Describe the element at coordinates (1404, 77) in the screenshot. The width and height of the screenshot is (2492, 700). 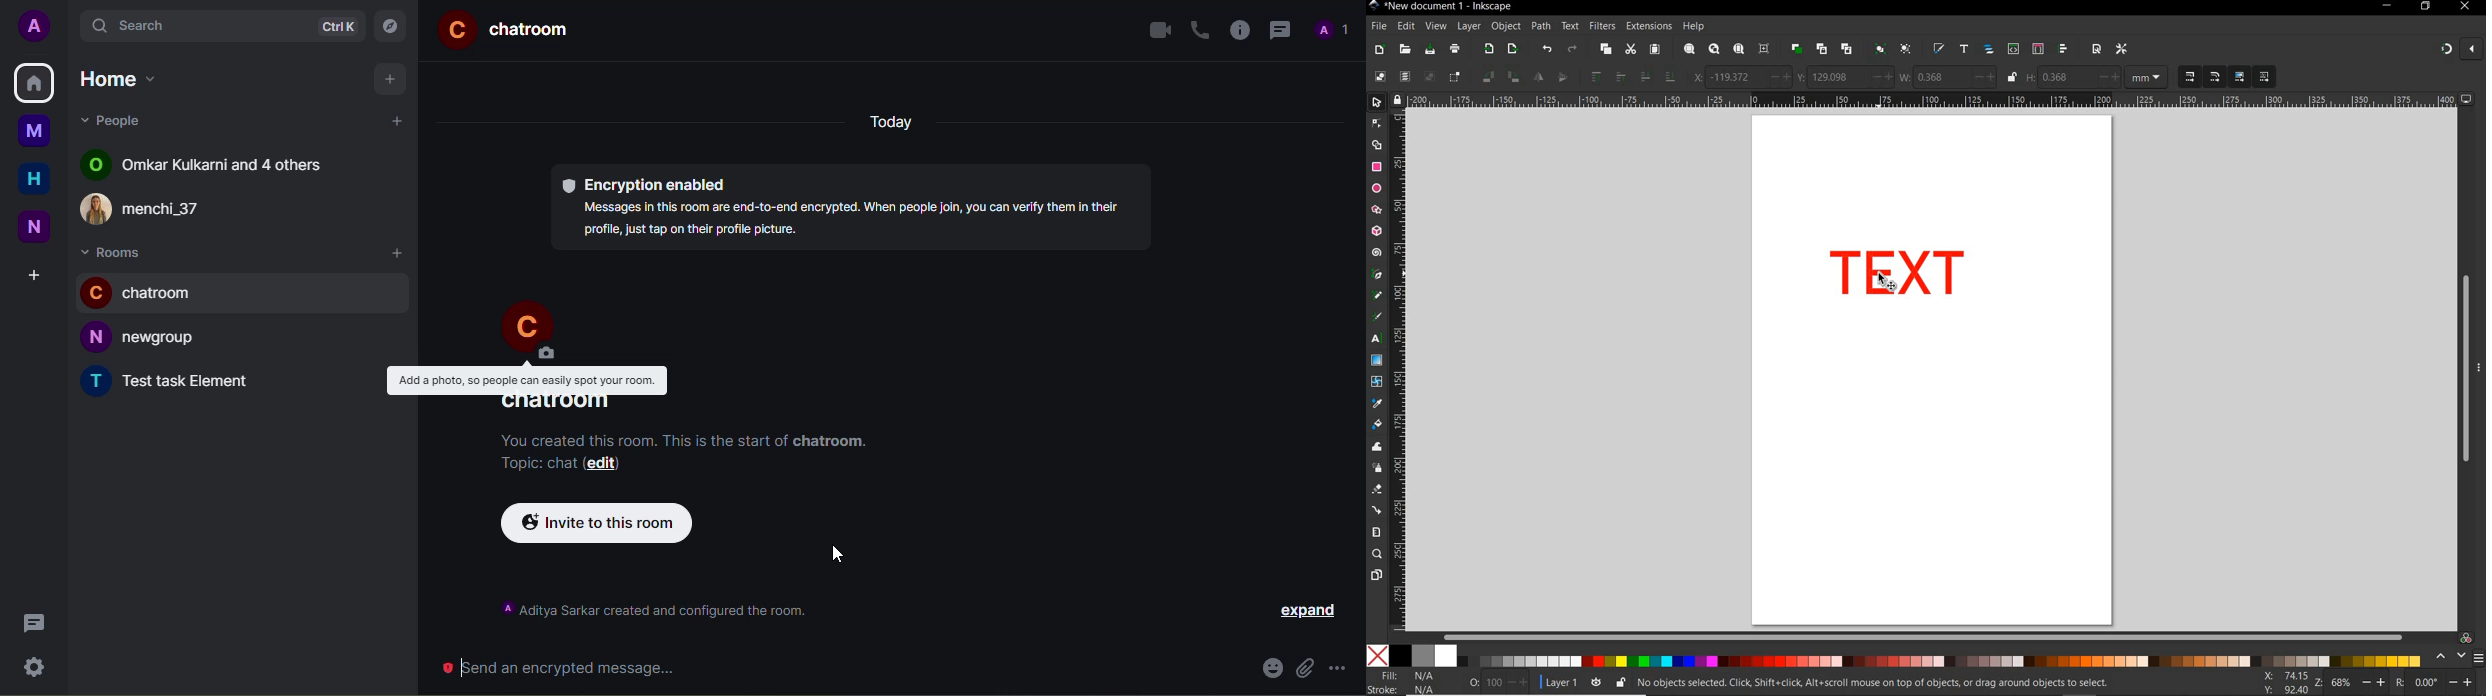
I see `SELECT ALL IN ALL LAYERS` at that location.